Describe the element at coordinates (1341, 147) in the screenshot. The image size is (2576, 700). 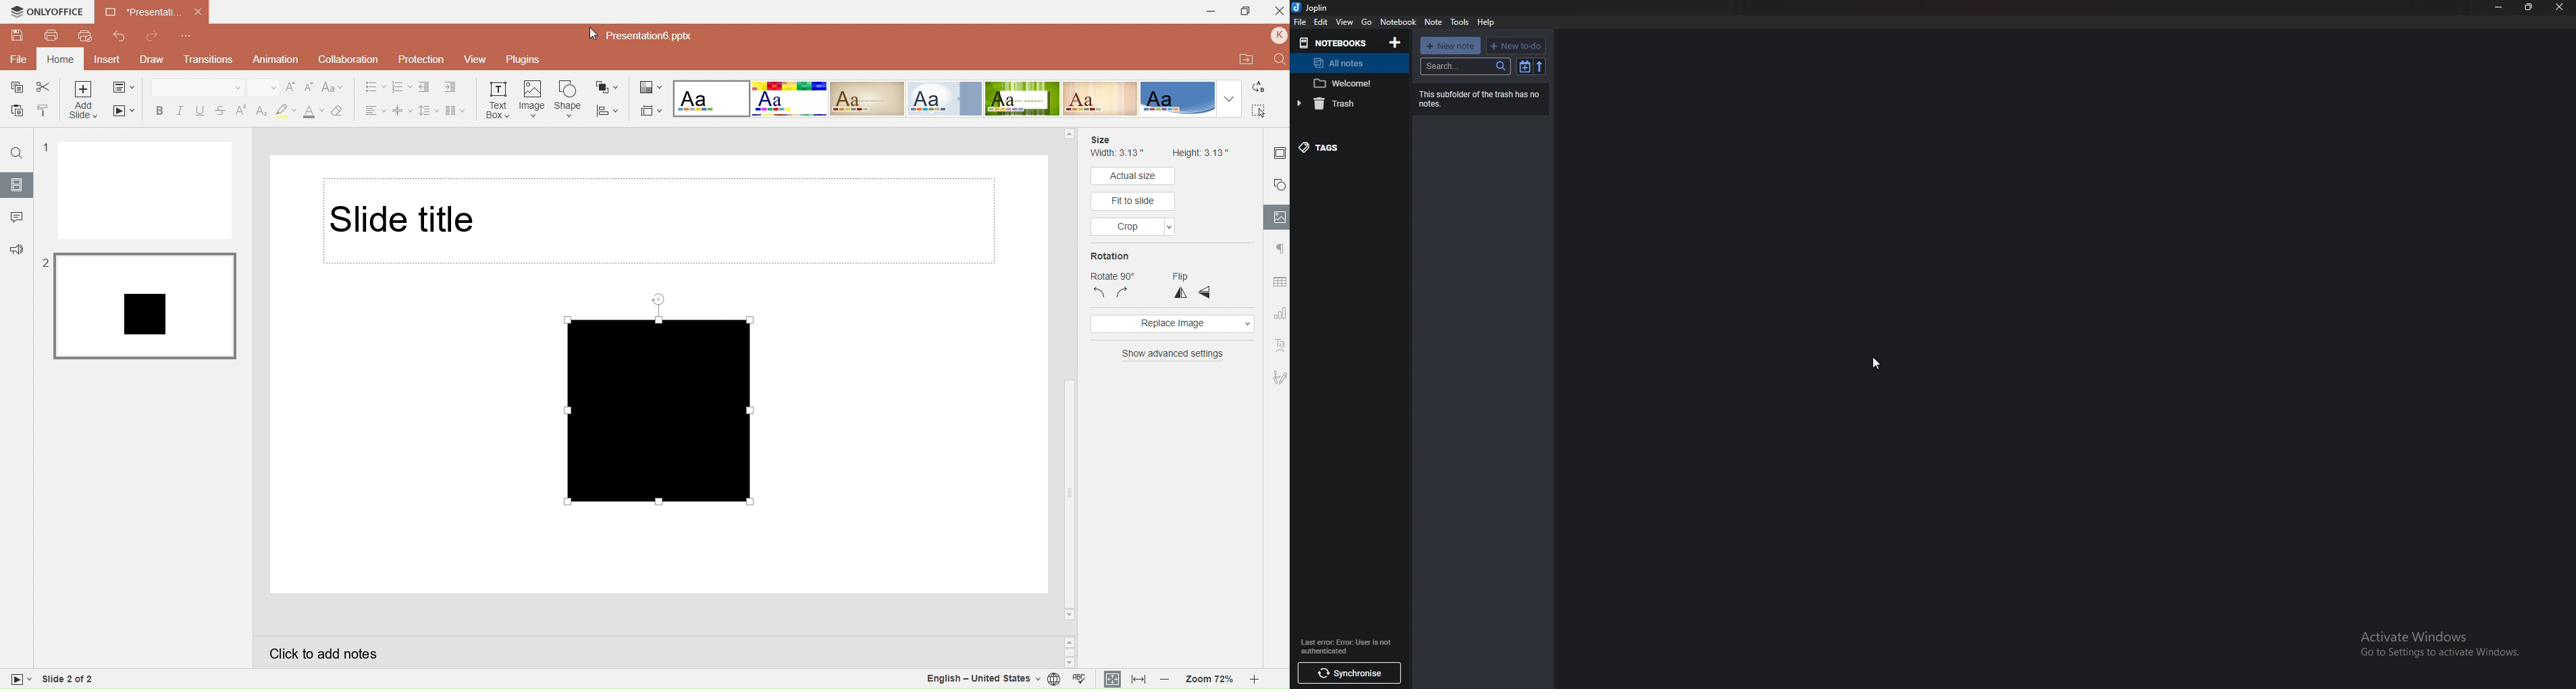
I see `tags` at that location.